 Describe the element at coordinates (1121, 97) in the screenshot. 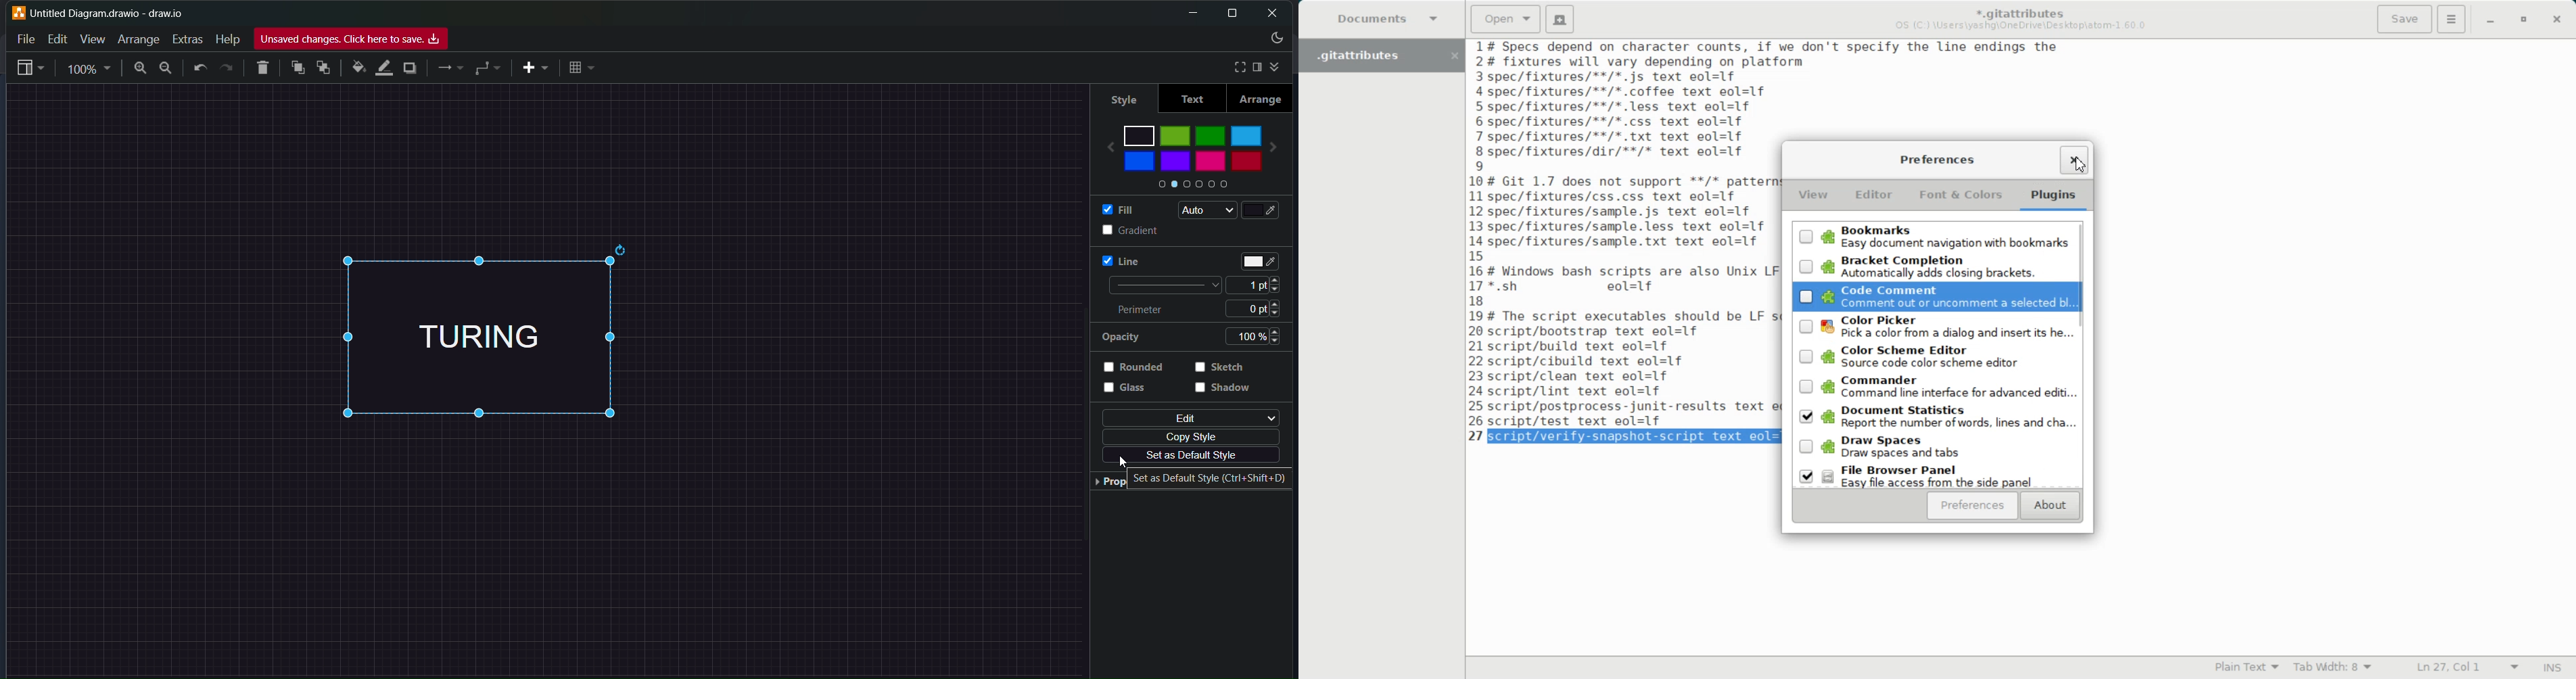

I see `style` at that location.